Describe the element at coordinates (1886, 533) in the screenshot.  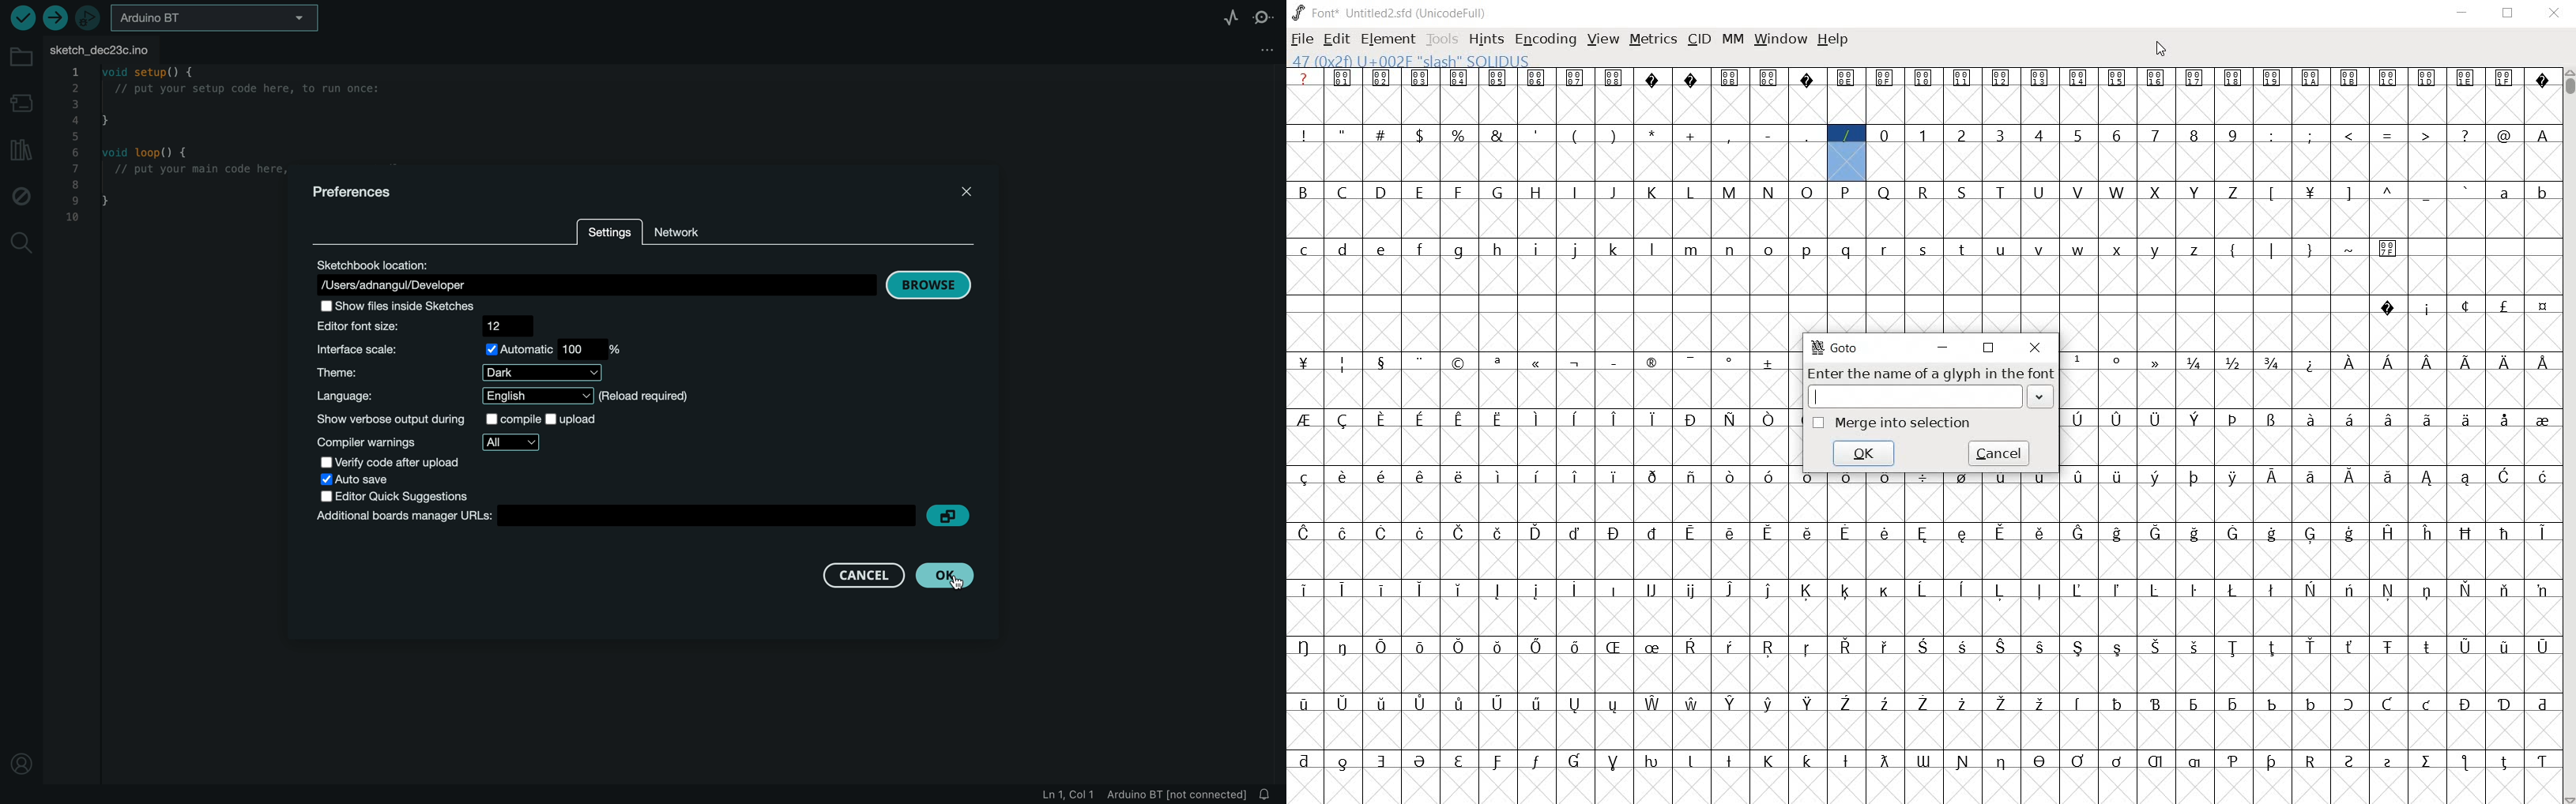
I see `glyph` at that location.